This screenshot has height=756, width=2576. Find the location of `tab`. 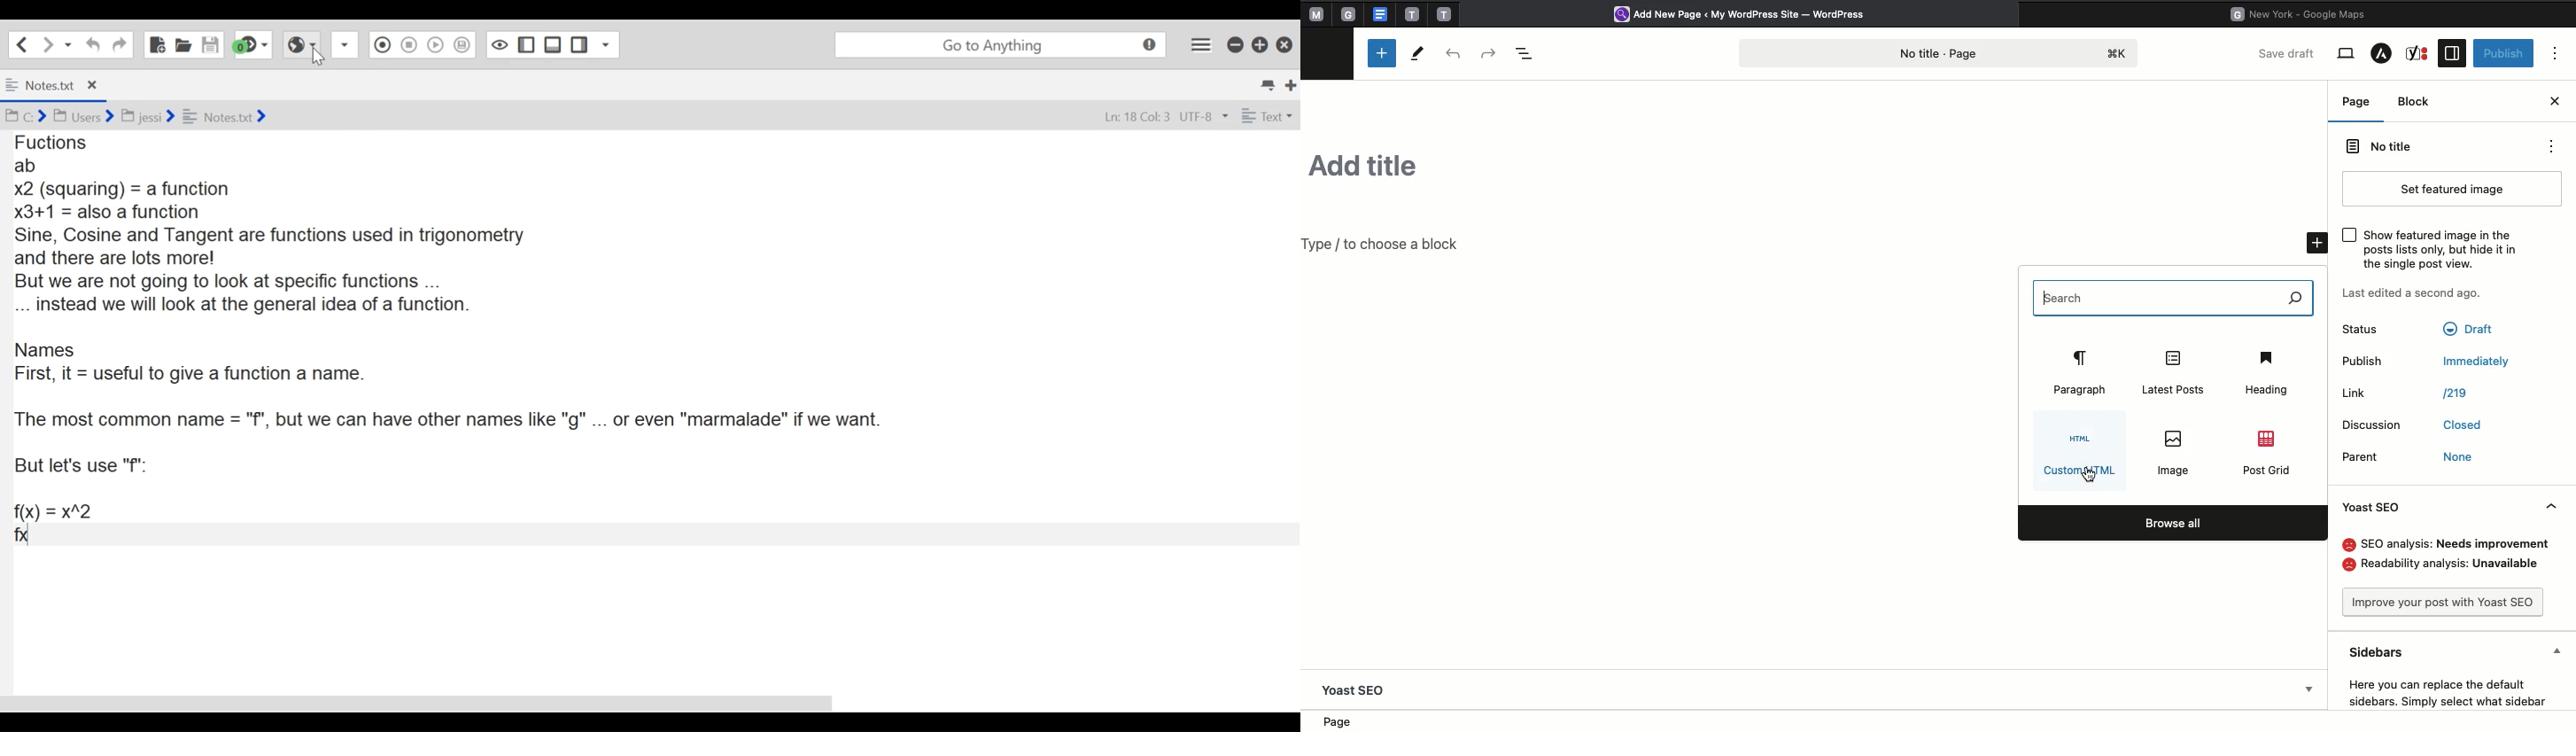

tab is located at coordinates (1446, 13).